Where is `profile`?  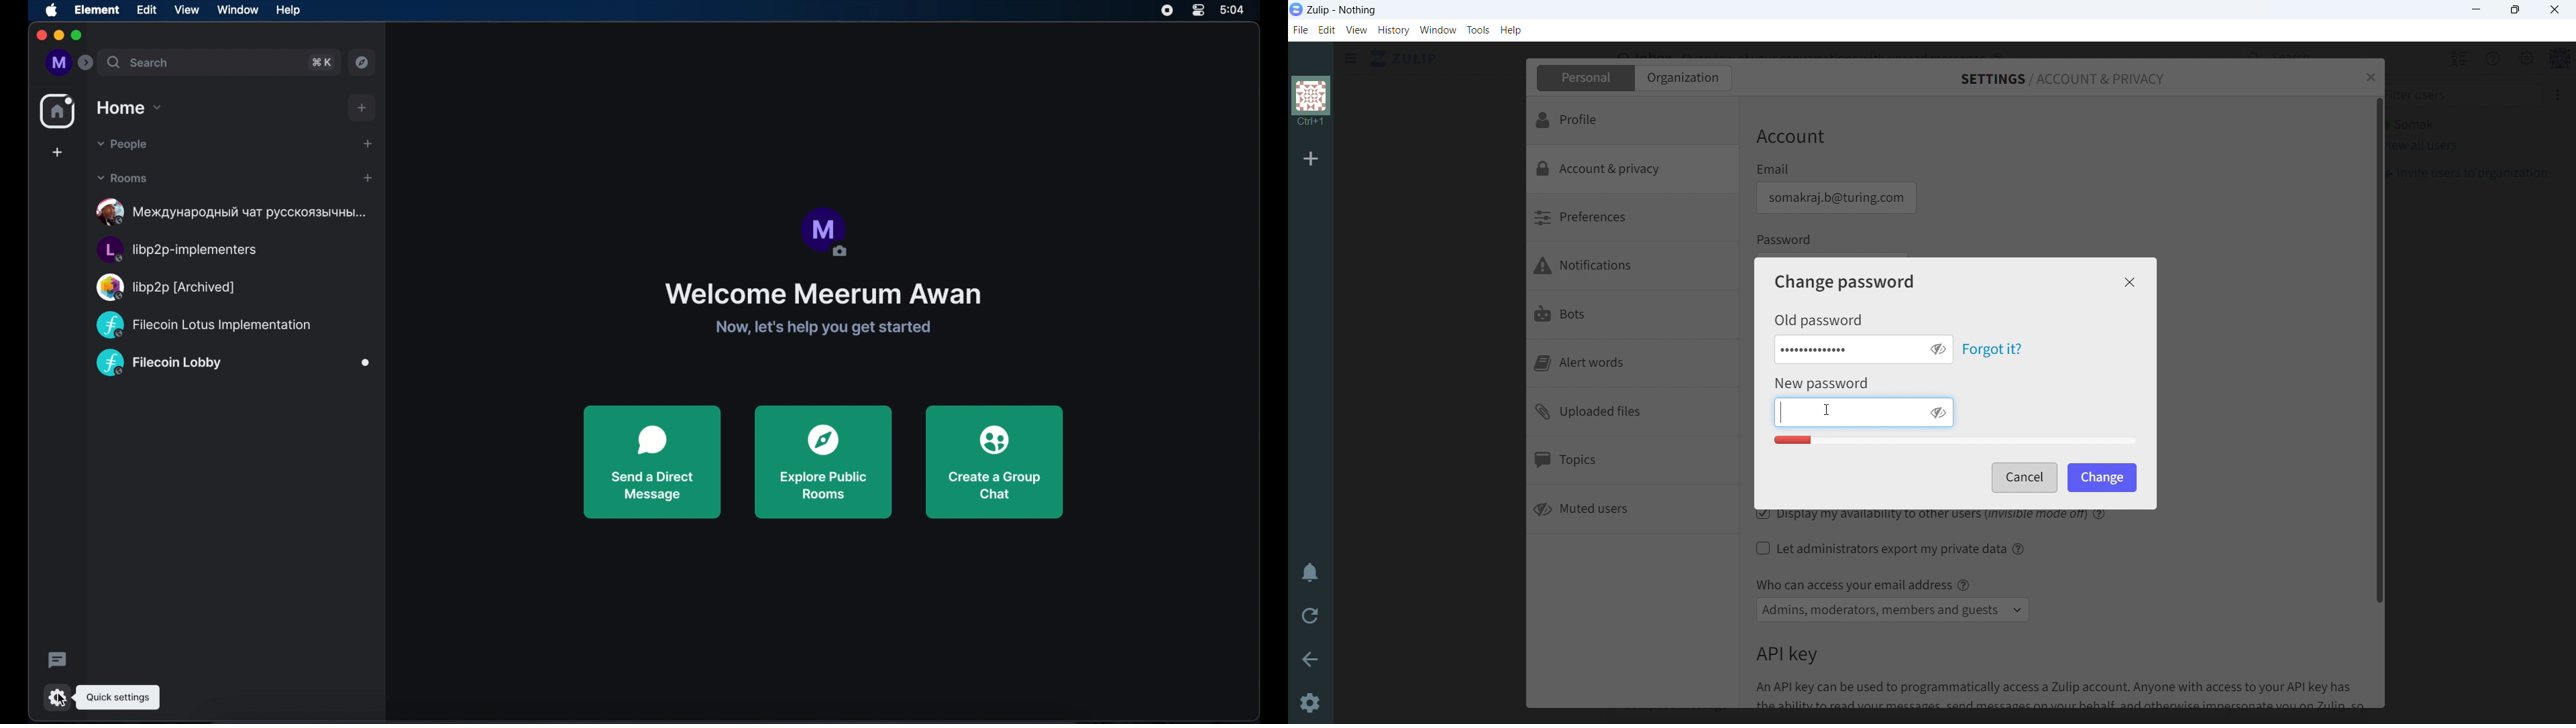 profile is located at coordinates (56, 62).